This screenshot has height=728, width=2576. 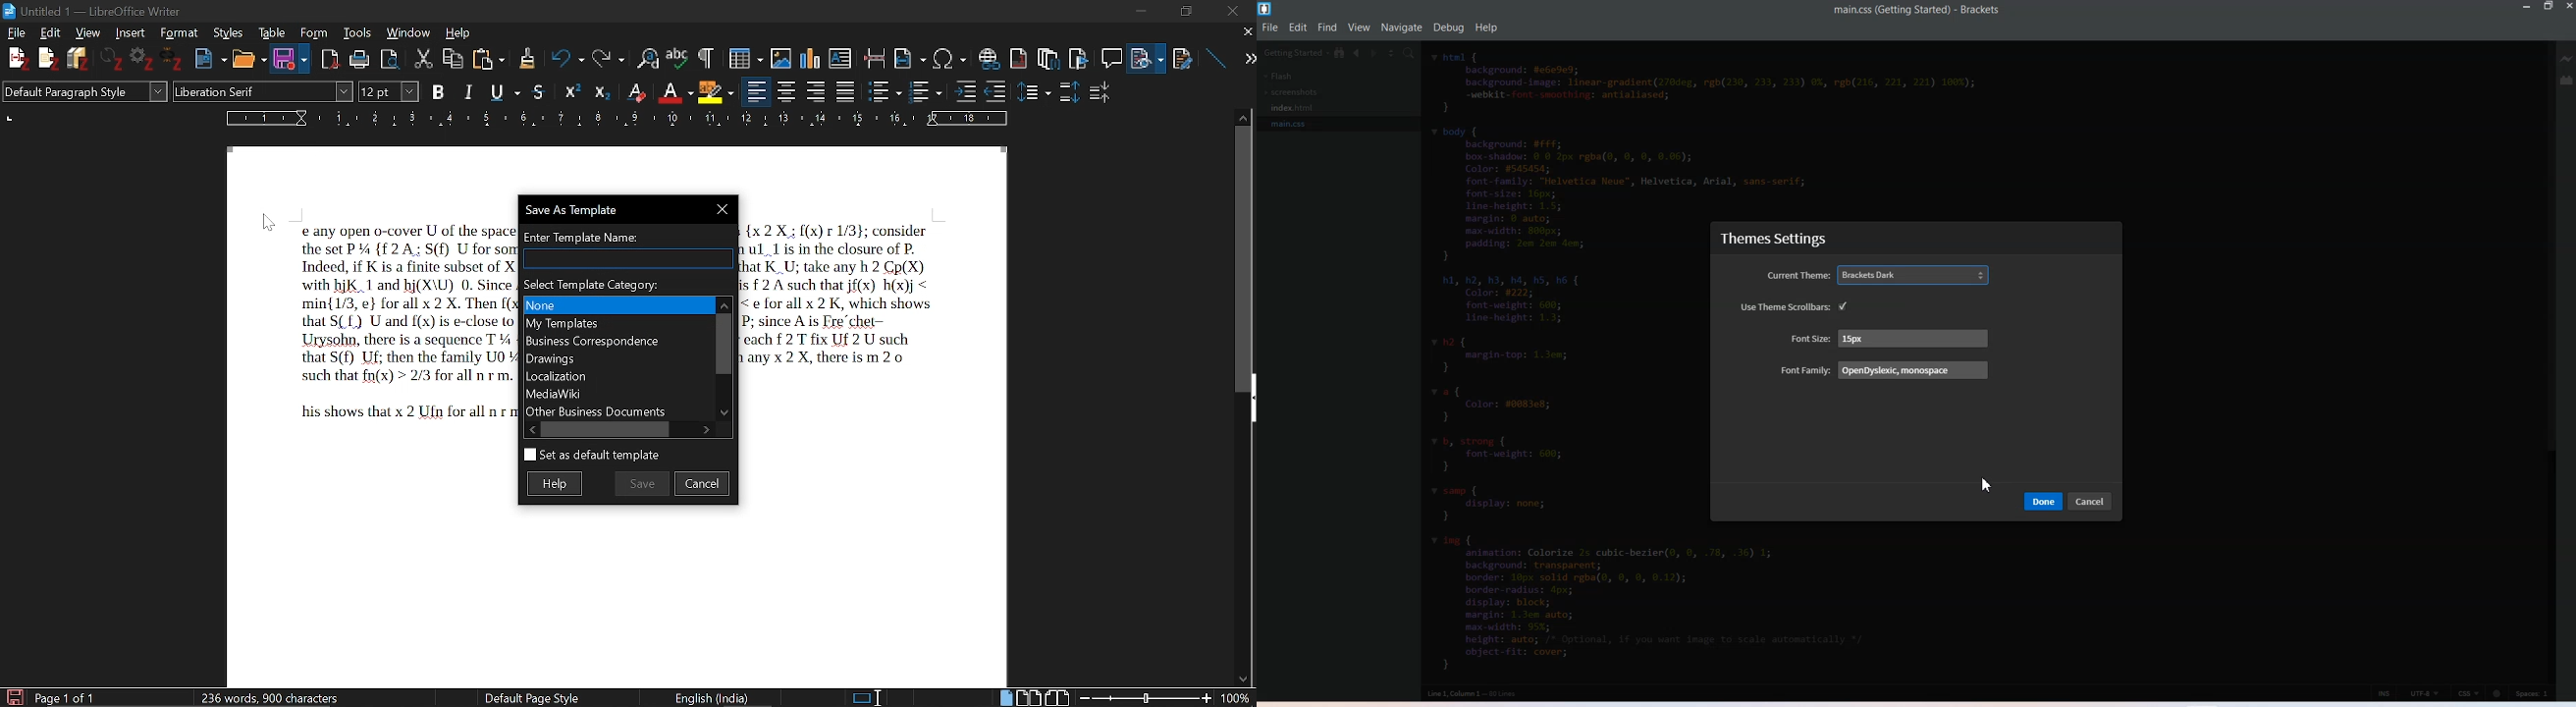 What do you see at coordinates (927, 90) in the screenshot?
I see `toggle ordered lists` at bounding box center [927, 90].